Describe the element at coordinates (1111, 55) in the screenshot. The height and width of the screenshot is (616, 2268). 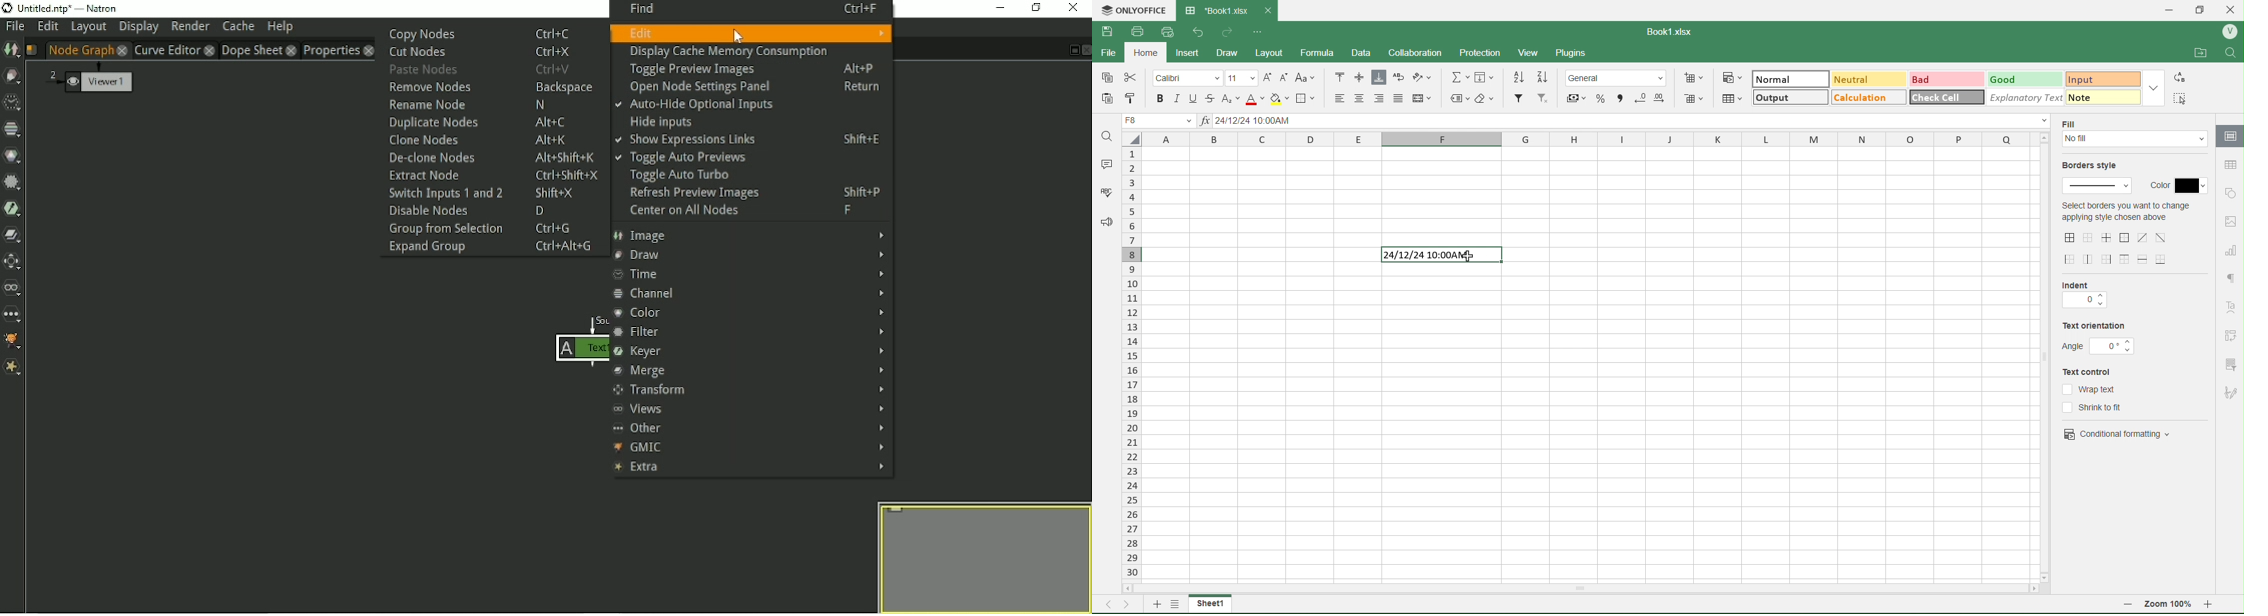
I see `File` at that location.